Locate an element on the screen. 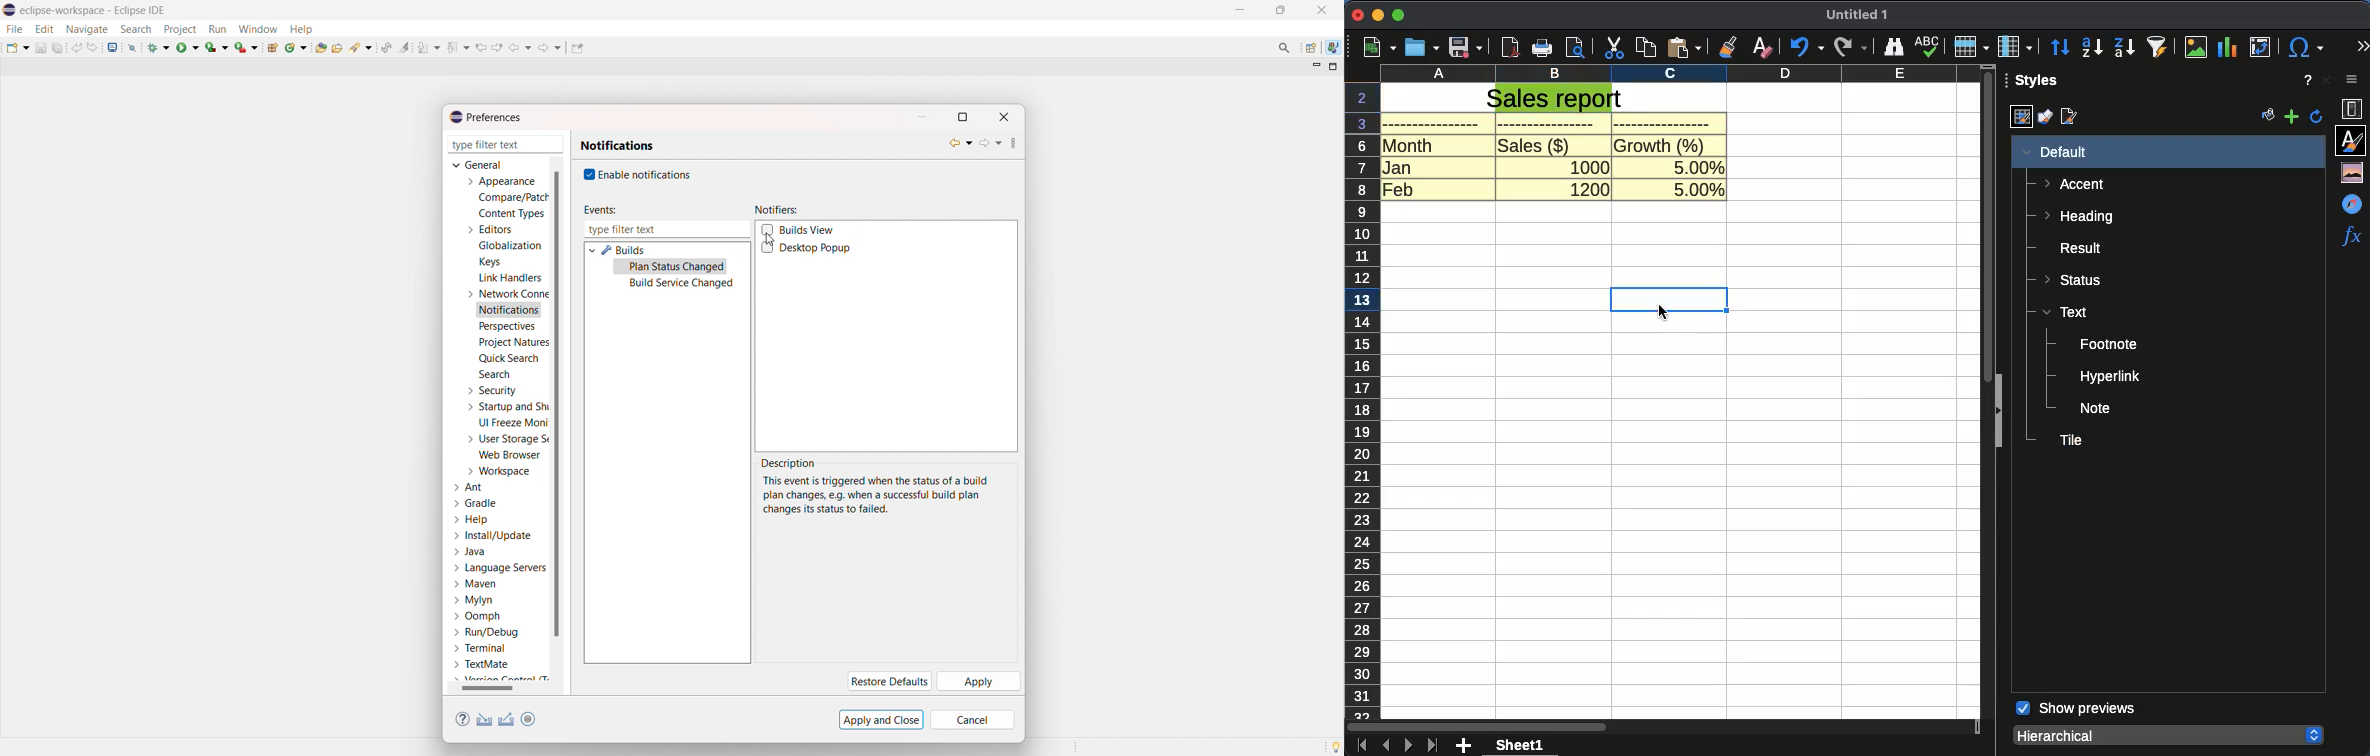 The image size is (2380, 756). navigate is located at coordinates (86, 29).